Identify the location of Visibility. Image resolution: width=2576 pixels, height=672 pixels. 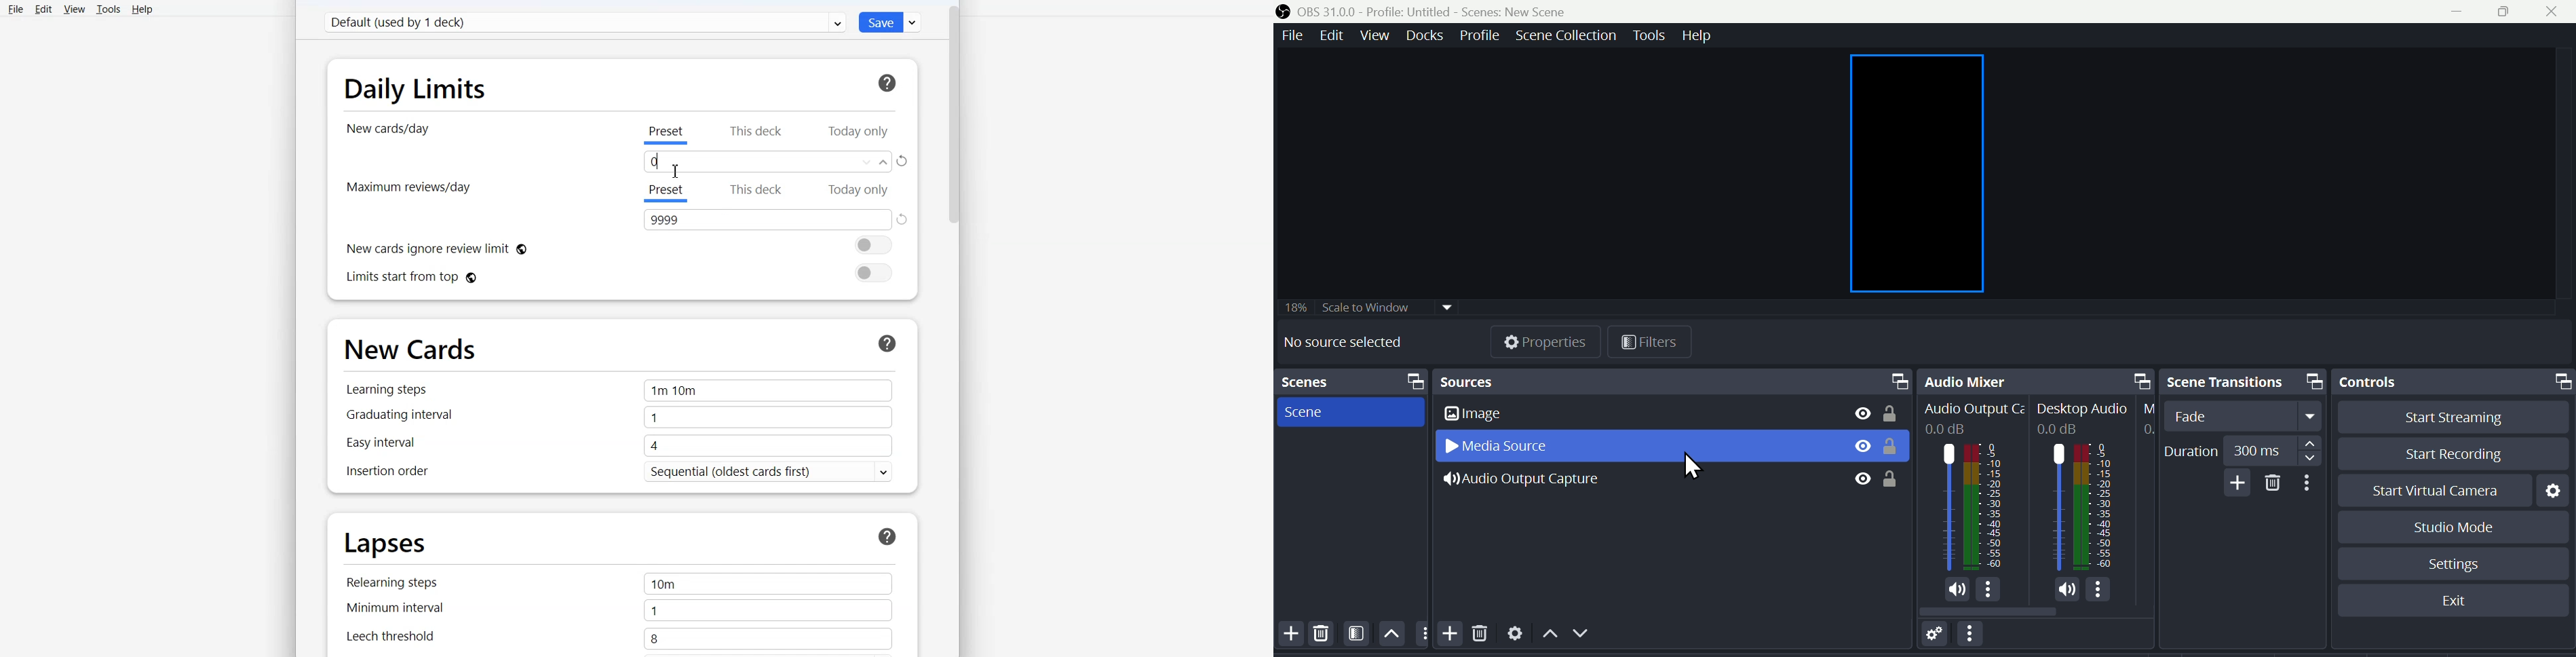
(1862, 478).